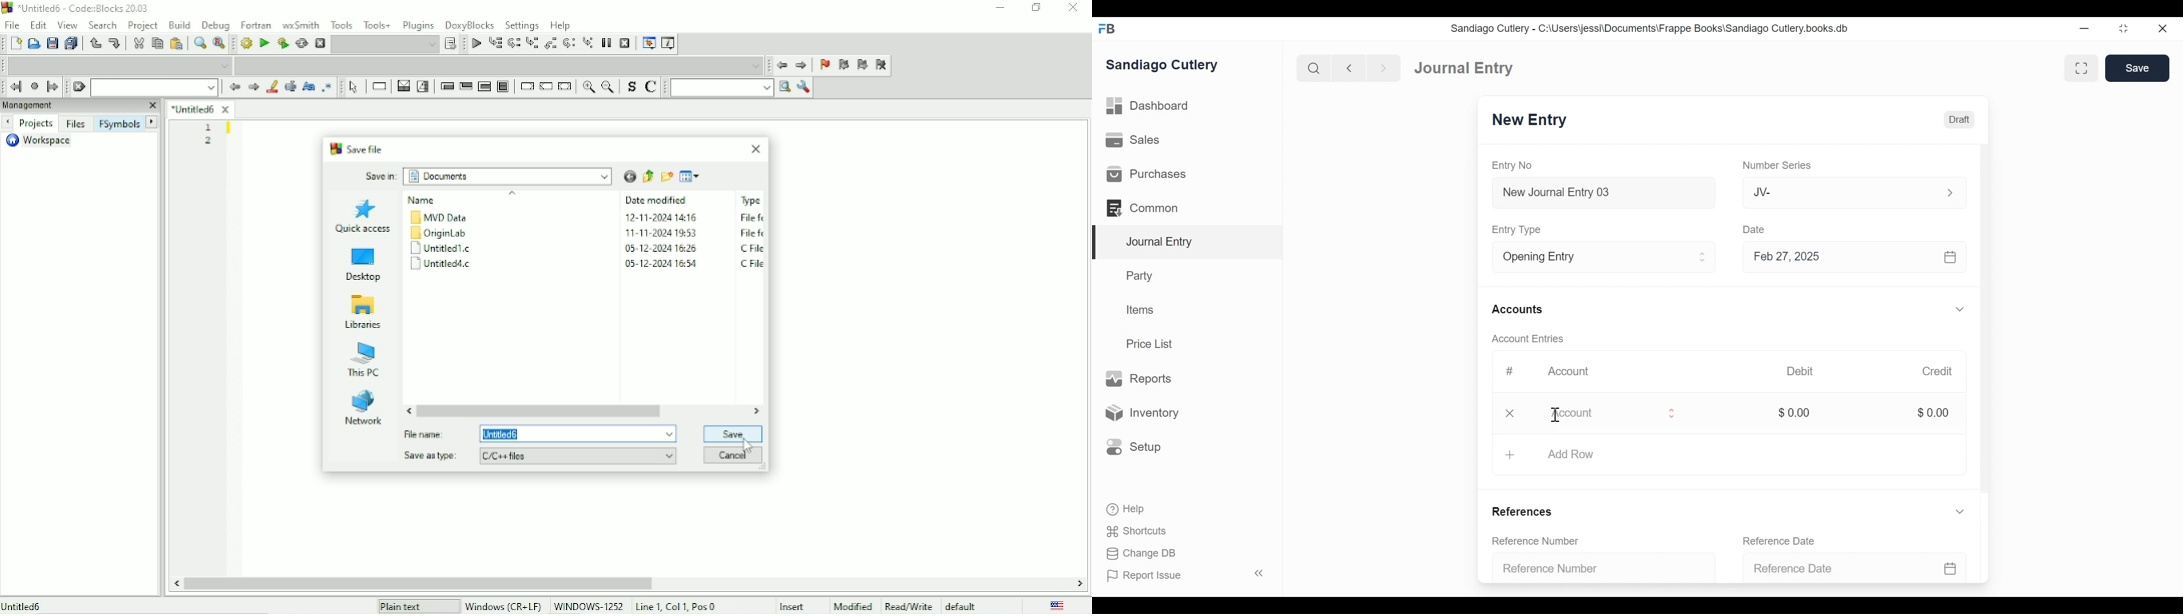 The height and width of the screenshot is (616, 2184). Describe the element at coordinates (1348, 68) in the screenshot. I see `Navigate back` at that location.